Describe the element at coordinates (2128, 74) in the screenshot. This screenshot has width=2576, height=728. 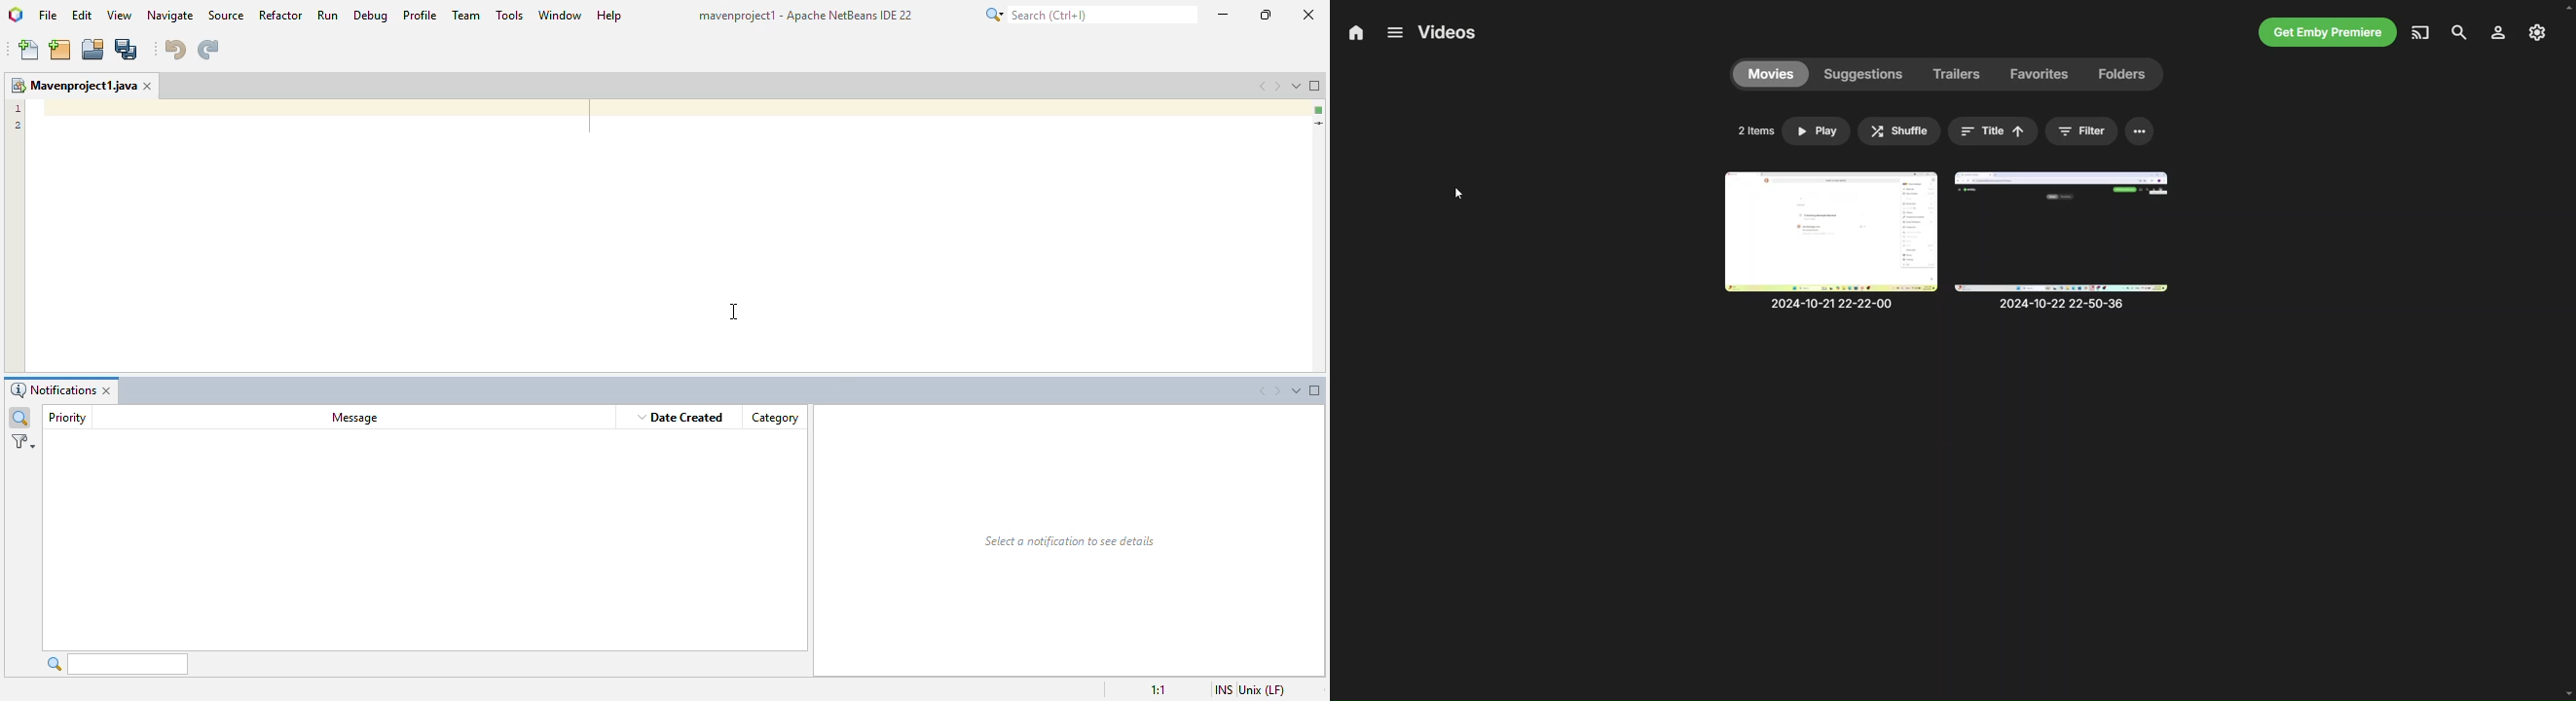
I see `folders` at that location.